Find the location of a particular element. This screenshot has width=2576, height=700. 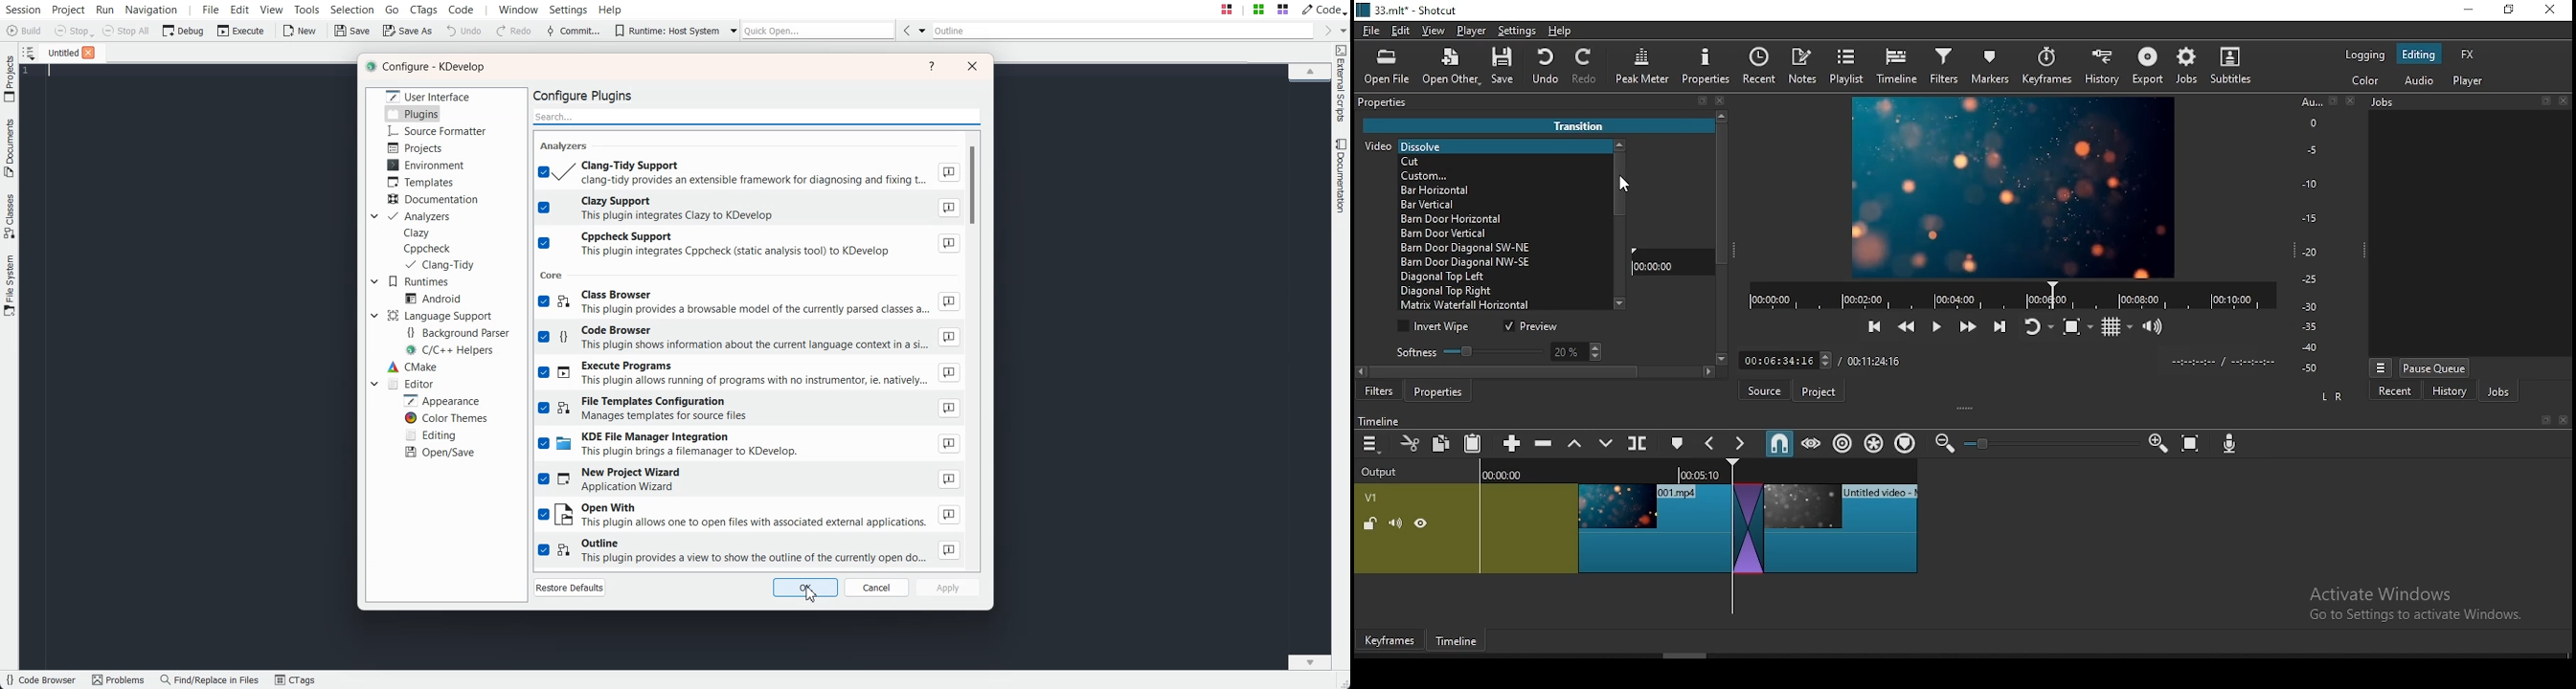

menu is located at coordinates (1370, 444).